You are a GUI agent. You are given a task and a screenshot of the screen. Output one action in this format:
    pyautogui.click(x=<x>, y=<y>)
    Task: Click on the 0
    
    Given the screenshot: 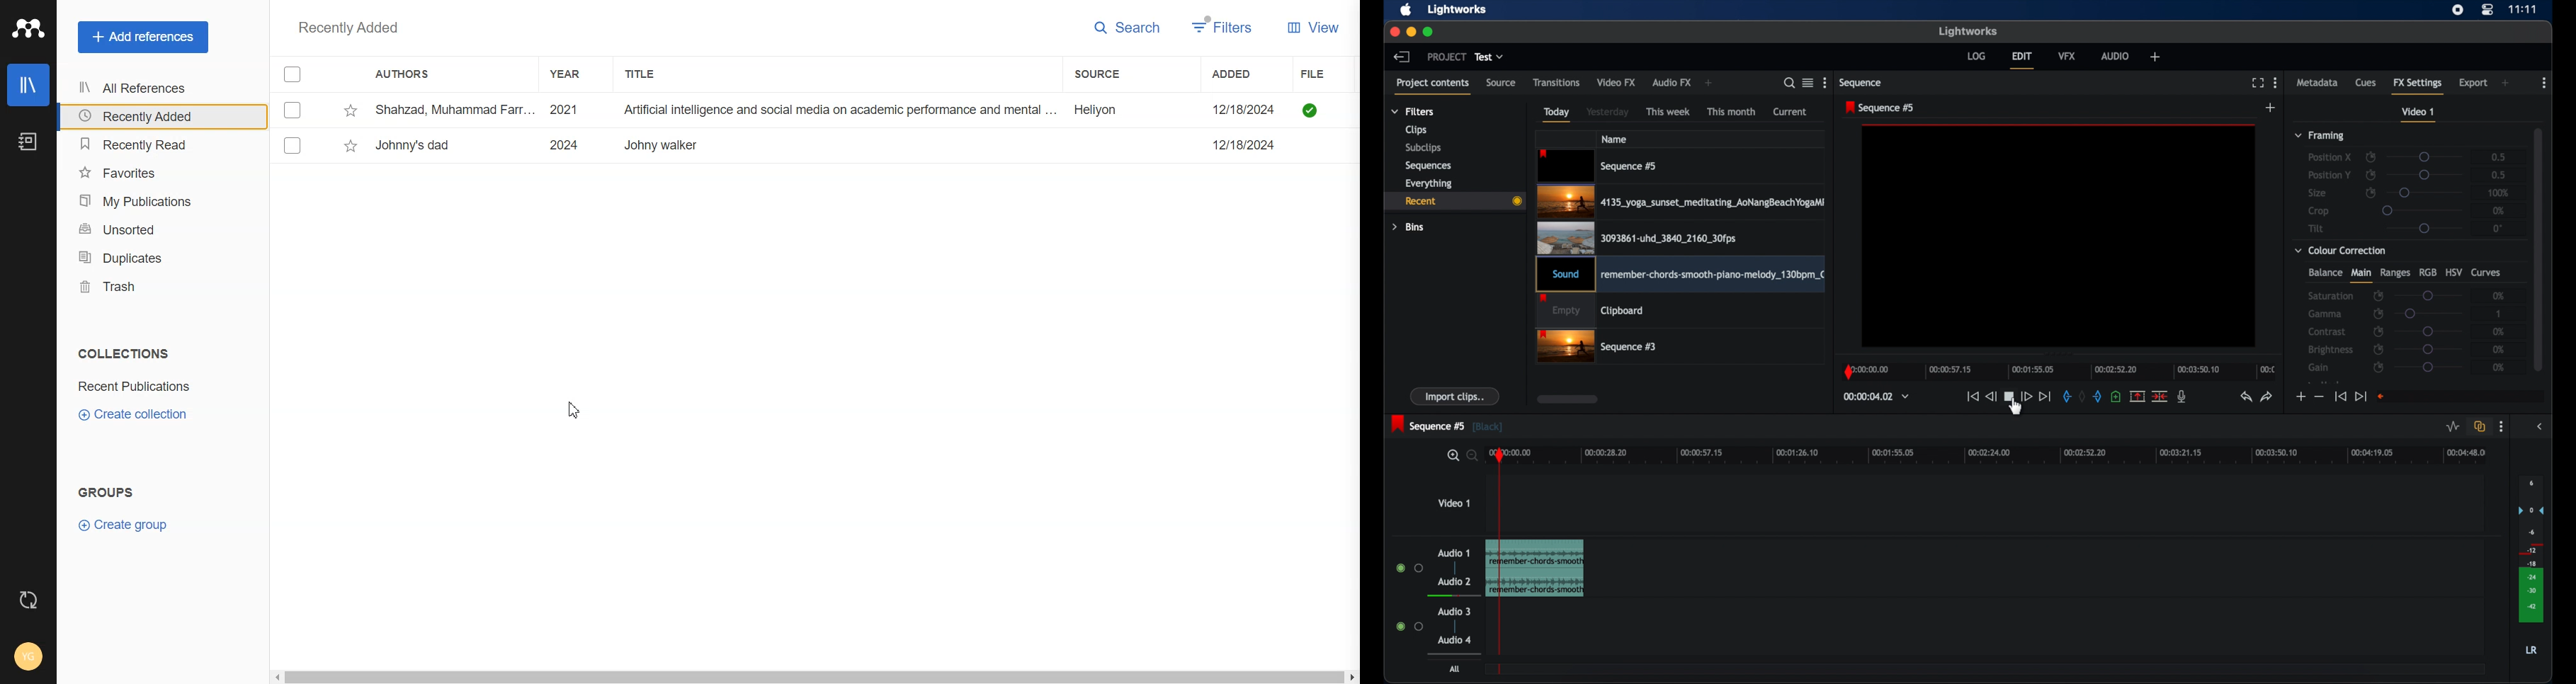 What is the action you would take?
    pyautogui.click(x=2498, y=228)
    